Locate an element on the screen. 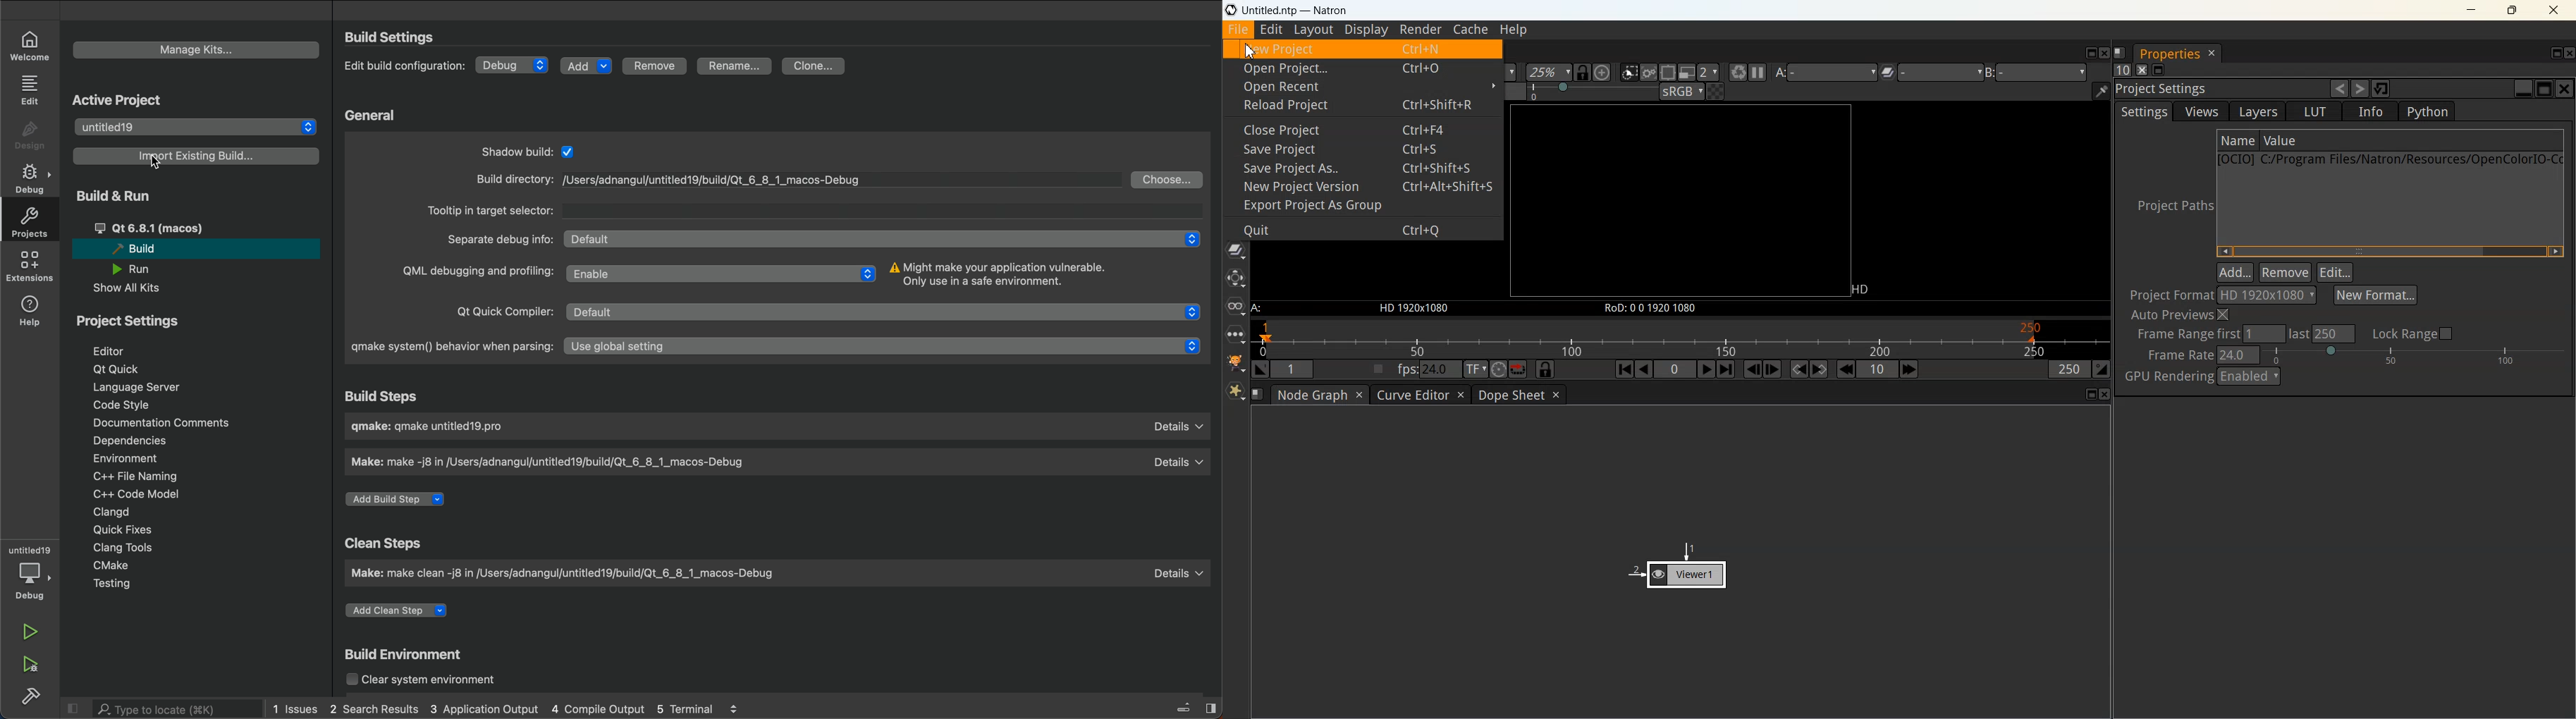 The height and width of the screenshot is (728, 2576). clang tools is located at coordinates (120, 547).